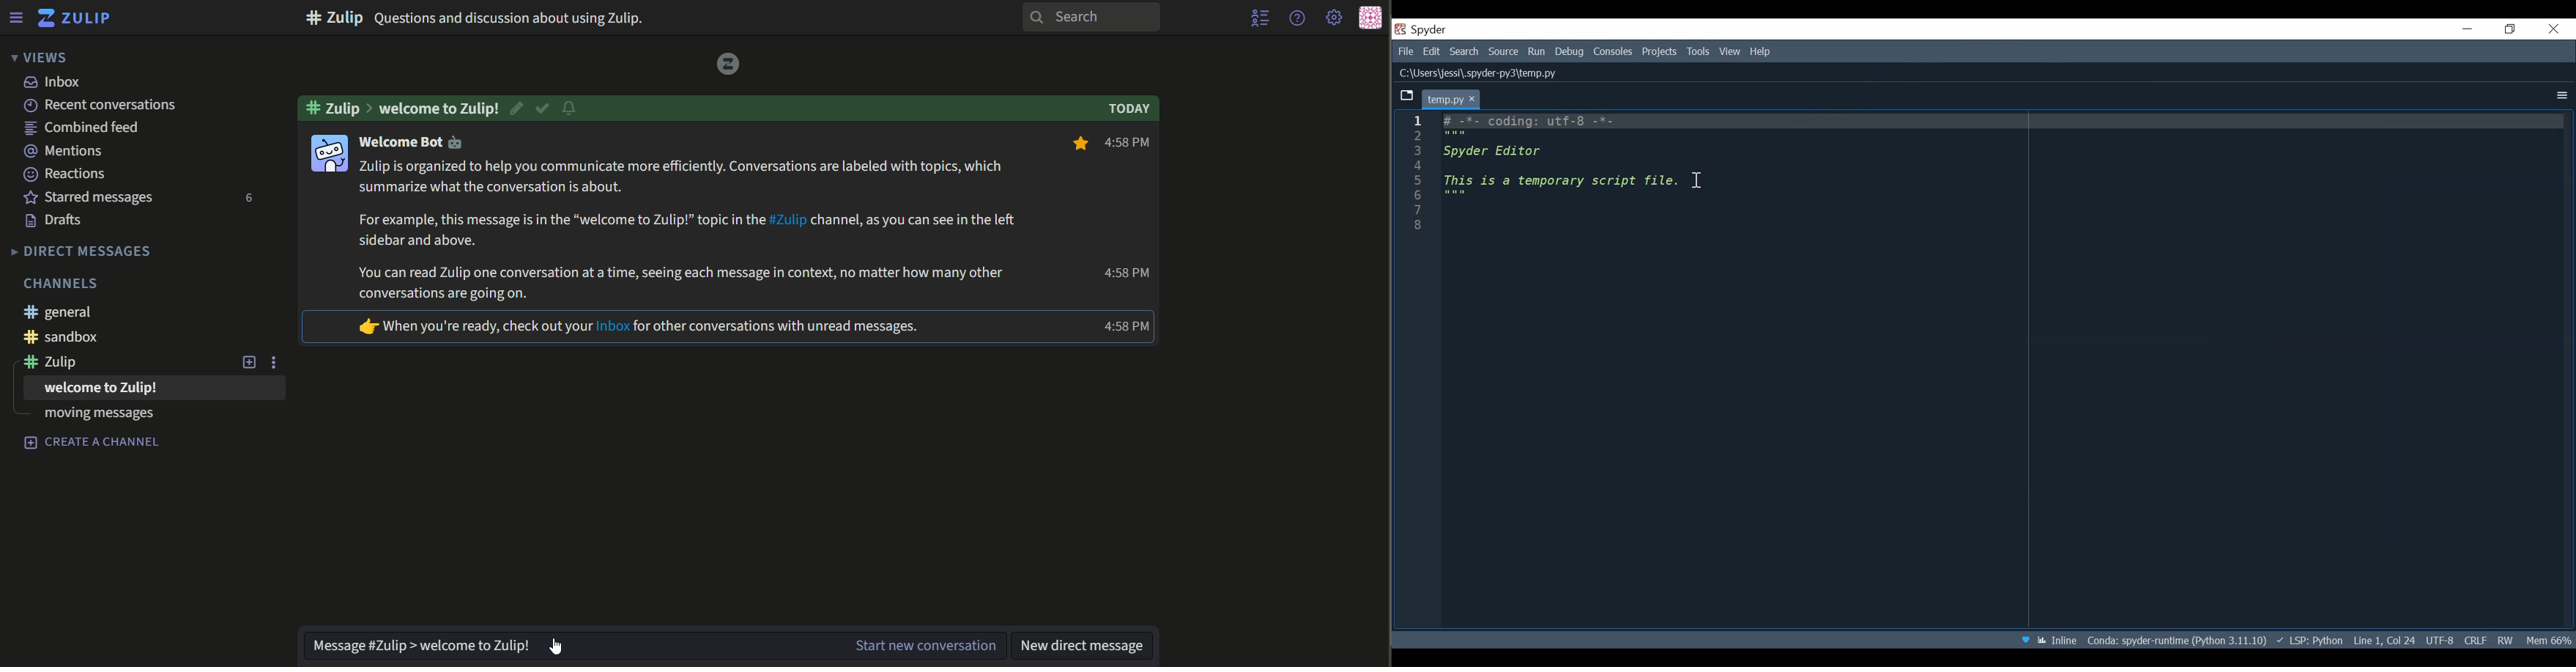  Describe the element at coordinates (83, 251) in the screenshot. I see `text` at that location.